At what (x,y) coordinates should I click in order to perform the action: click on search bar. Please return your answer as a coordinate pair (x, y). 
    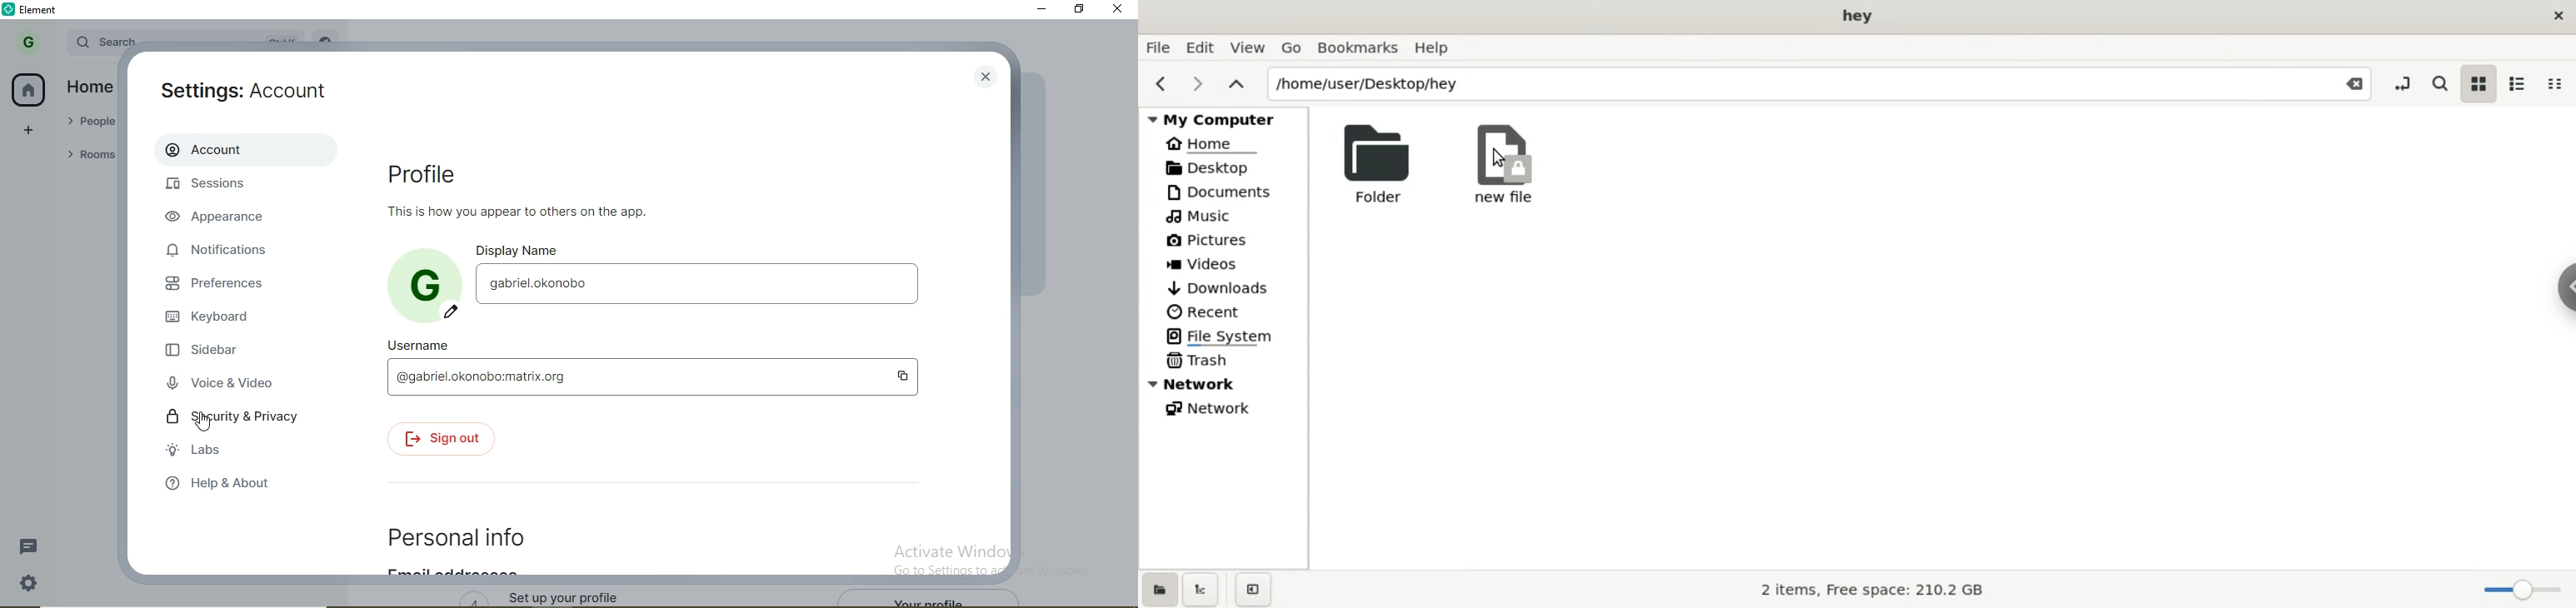
    Looking at the image, I should click on (106, 41).